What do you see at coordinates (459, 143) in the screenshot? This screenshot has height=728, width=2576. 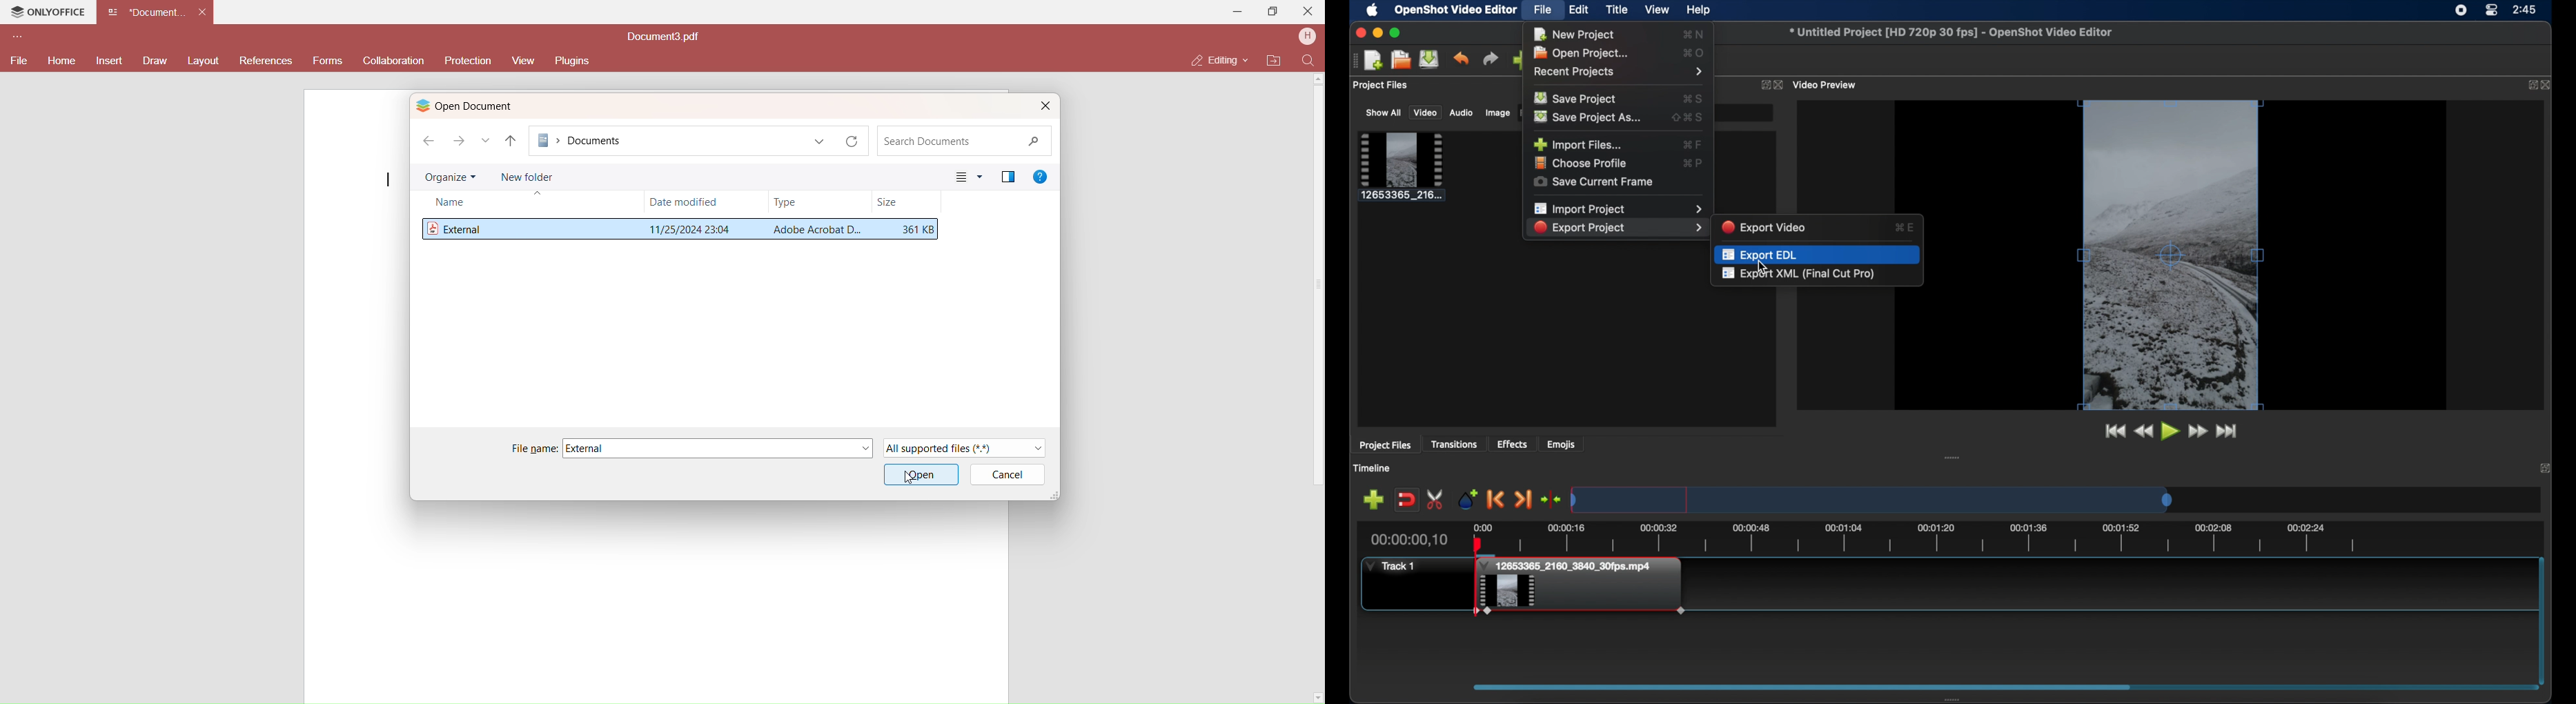 I see `forward` at bounding box center [459, 143].